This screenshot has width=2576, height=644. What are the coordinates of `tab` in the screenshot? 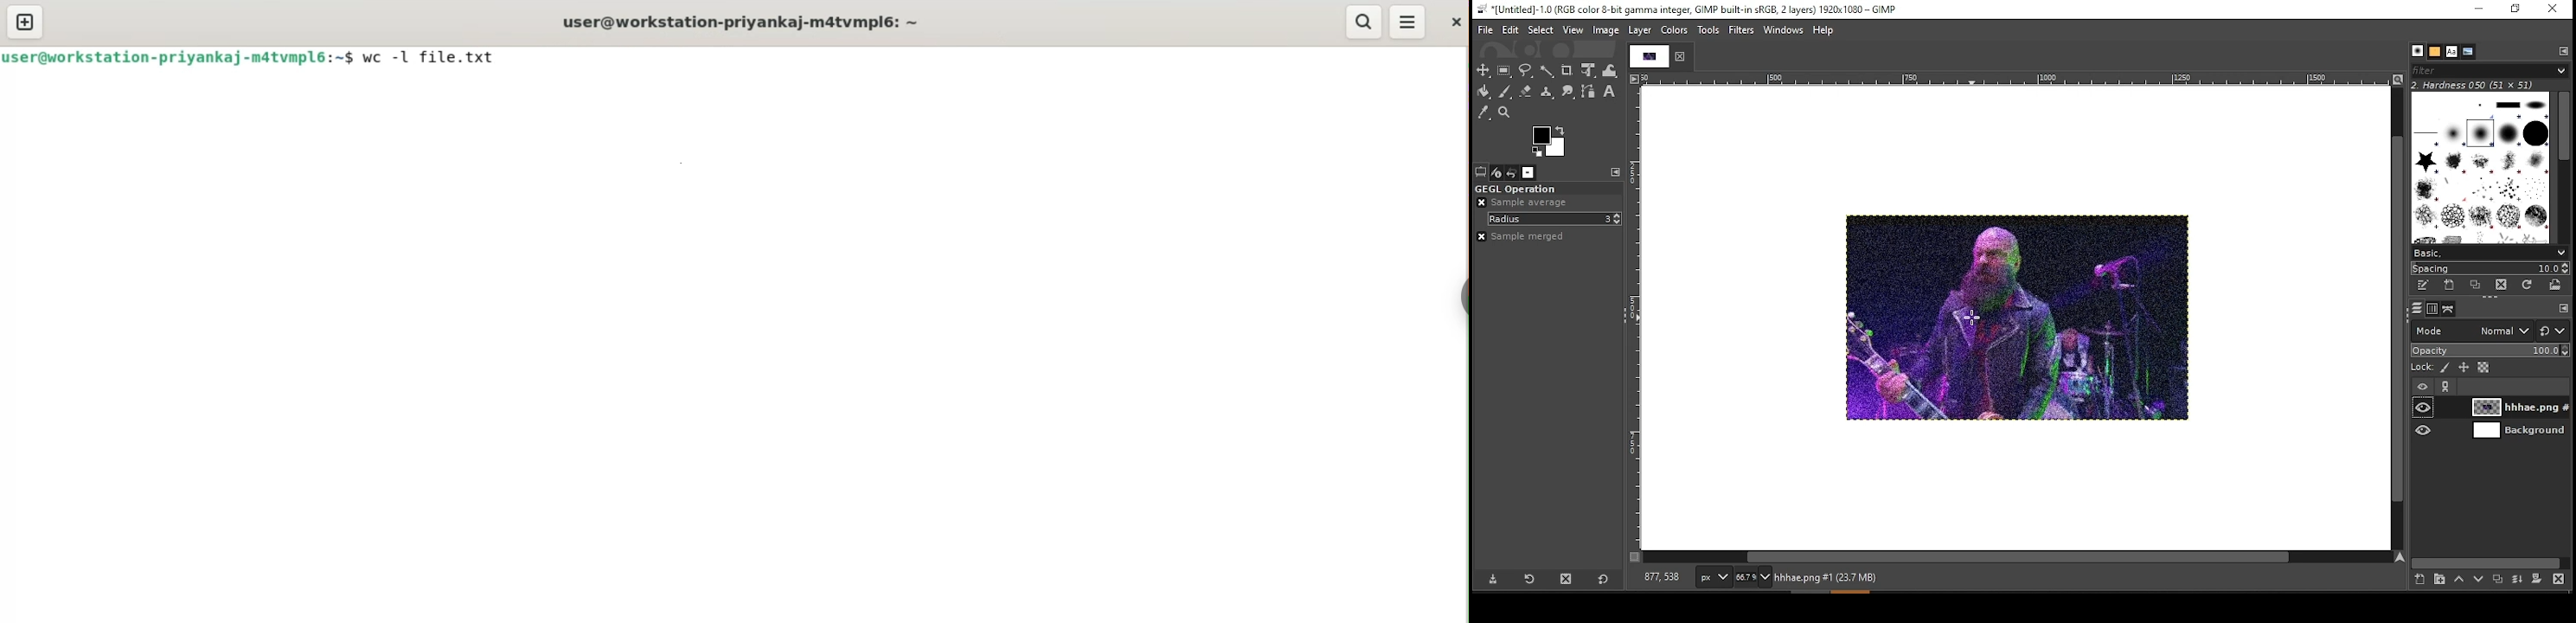 It's located at (1647, 56).